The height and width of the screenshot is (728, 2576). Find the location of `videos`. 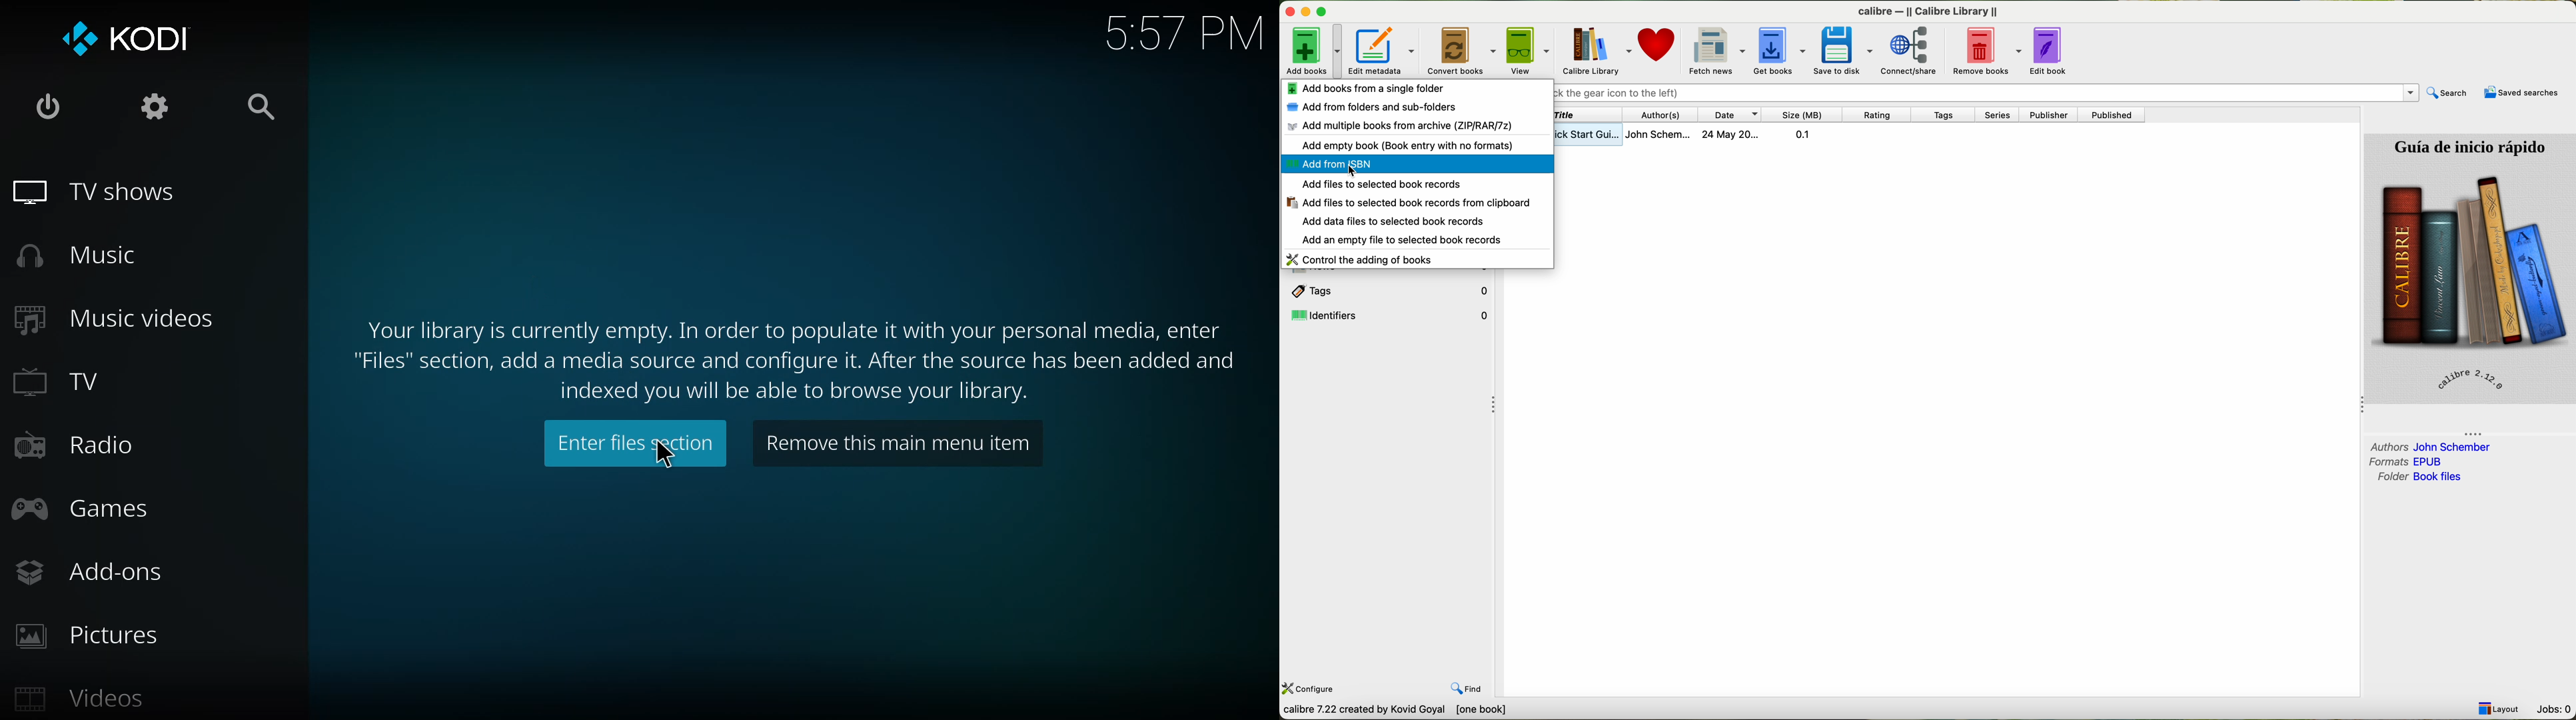

videos is located at coordinates (87, 699).